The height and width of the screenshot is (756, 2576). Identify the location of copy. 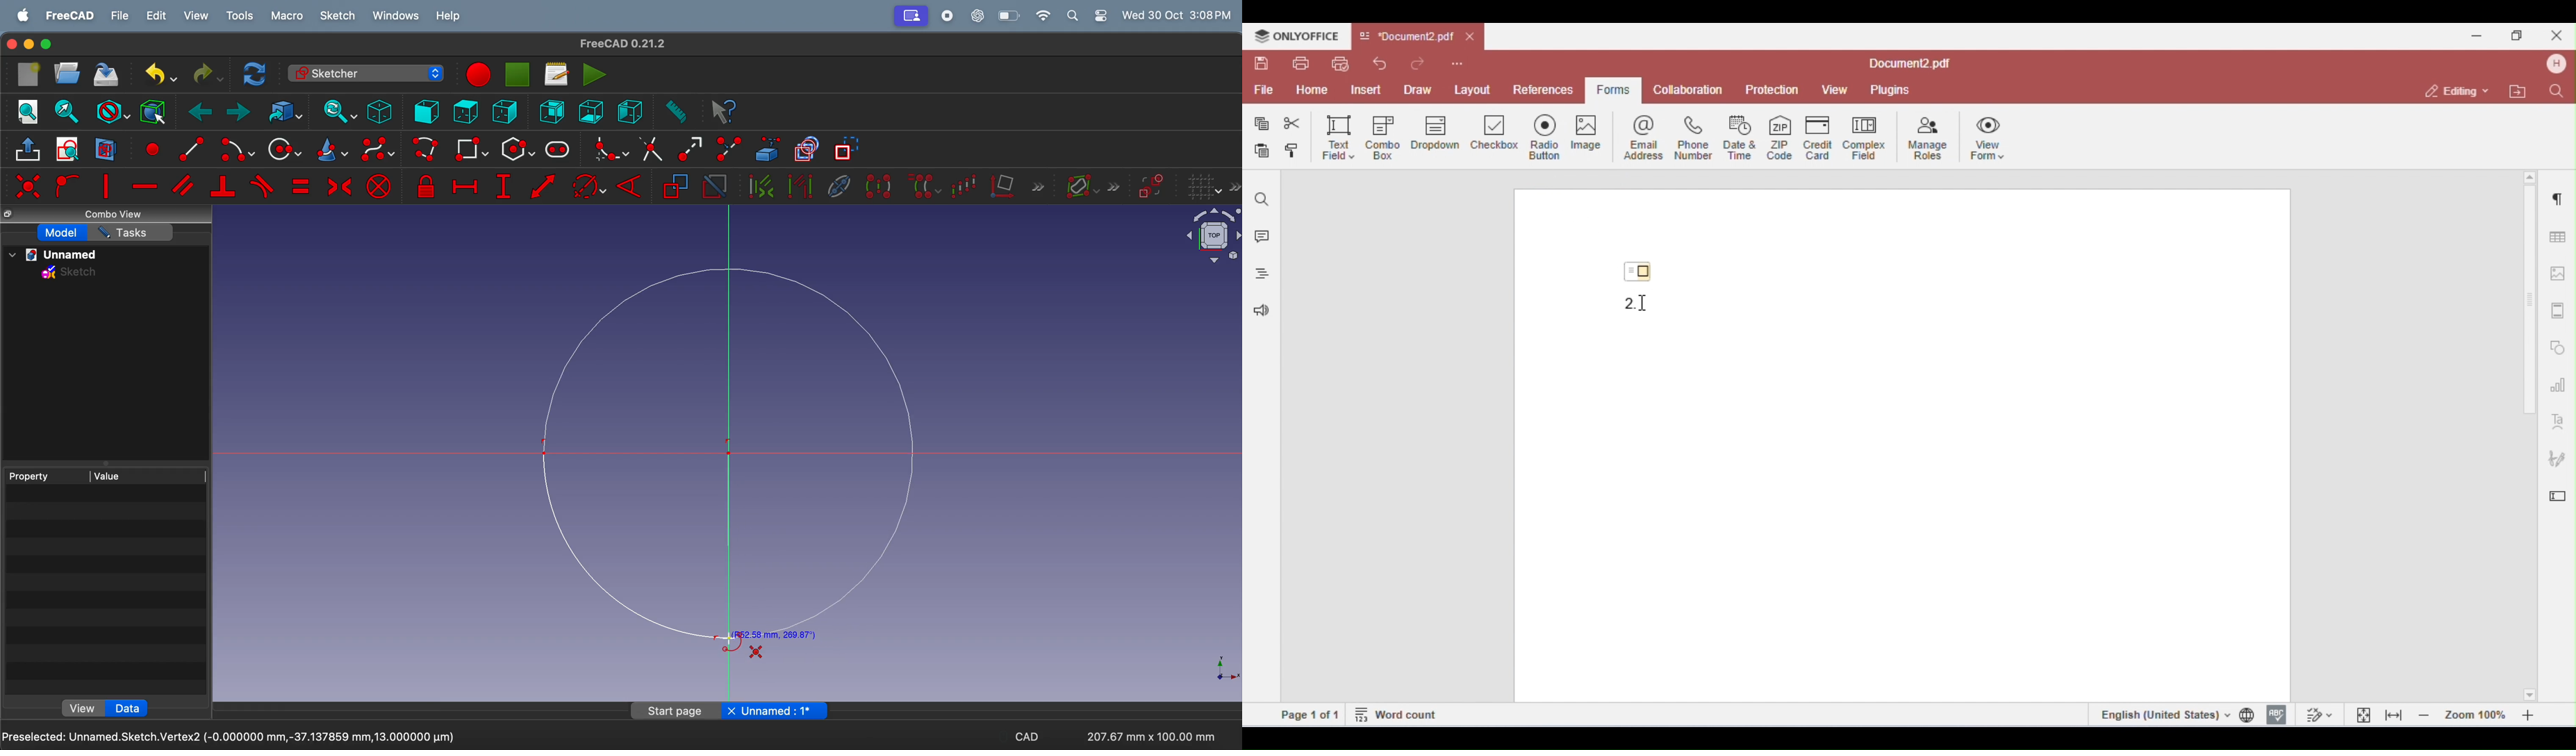
(10, 215).